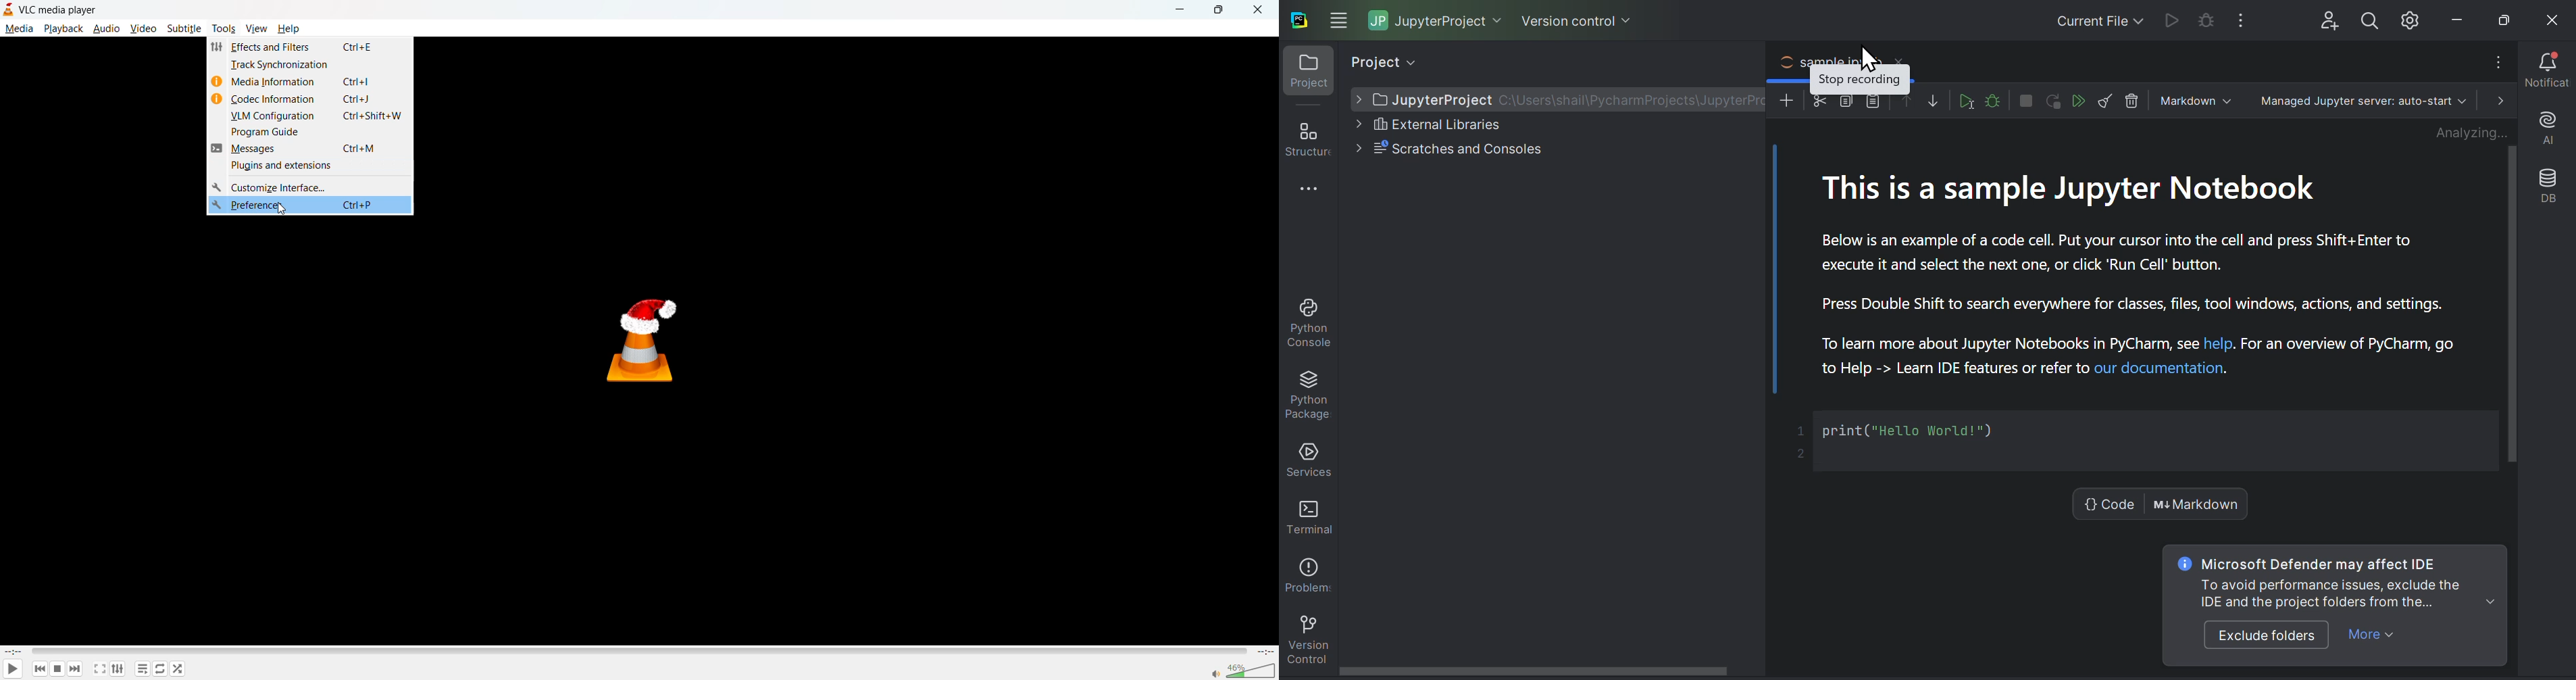 The height and width of the screenshot is (700, 2576). Describe the element at coordinates (99, 668) in the screenshot. I see `fullscreen` at that location.